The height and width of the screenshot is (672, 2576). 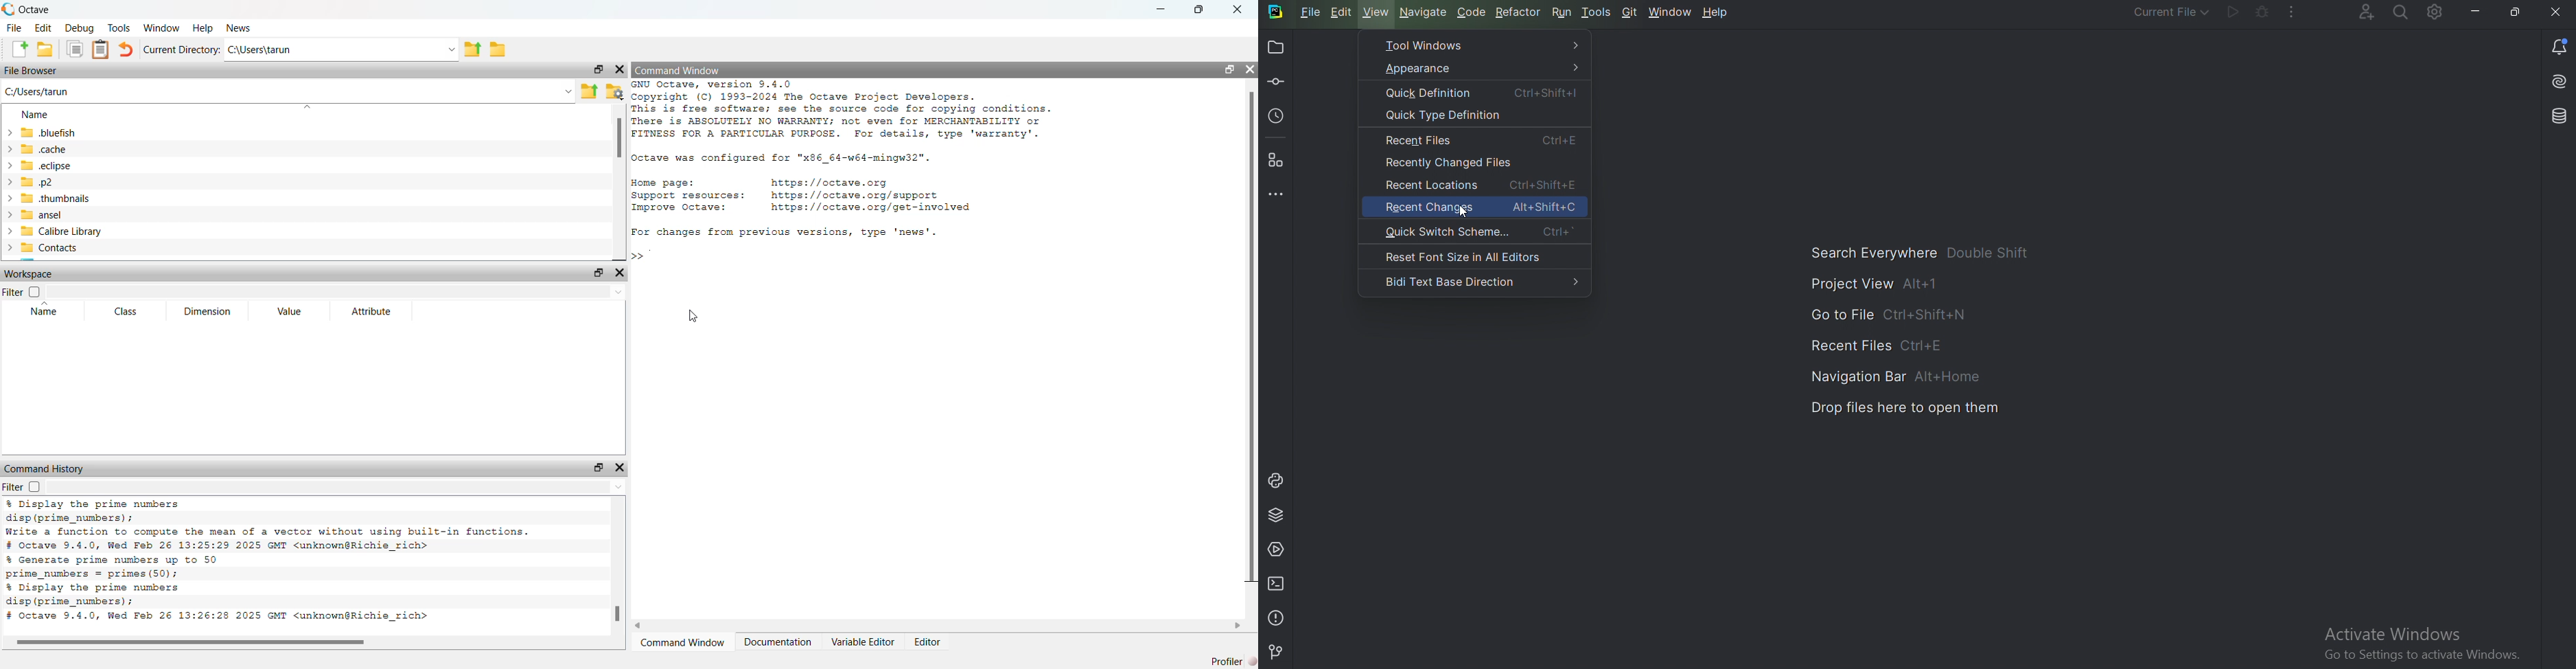 What do you see at coordinates (1275, 481) in the screenshot?
I see `Python console` at bounding box center [1275, 481].